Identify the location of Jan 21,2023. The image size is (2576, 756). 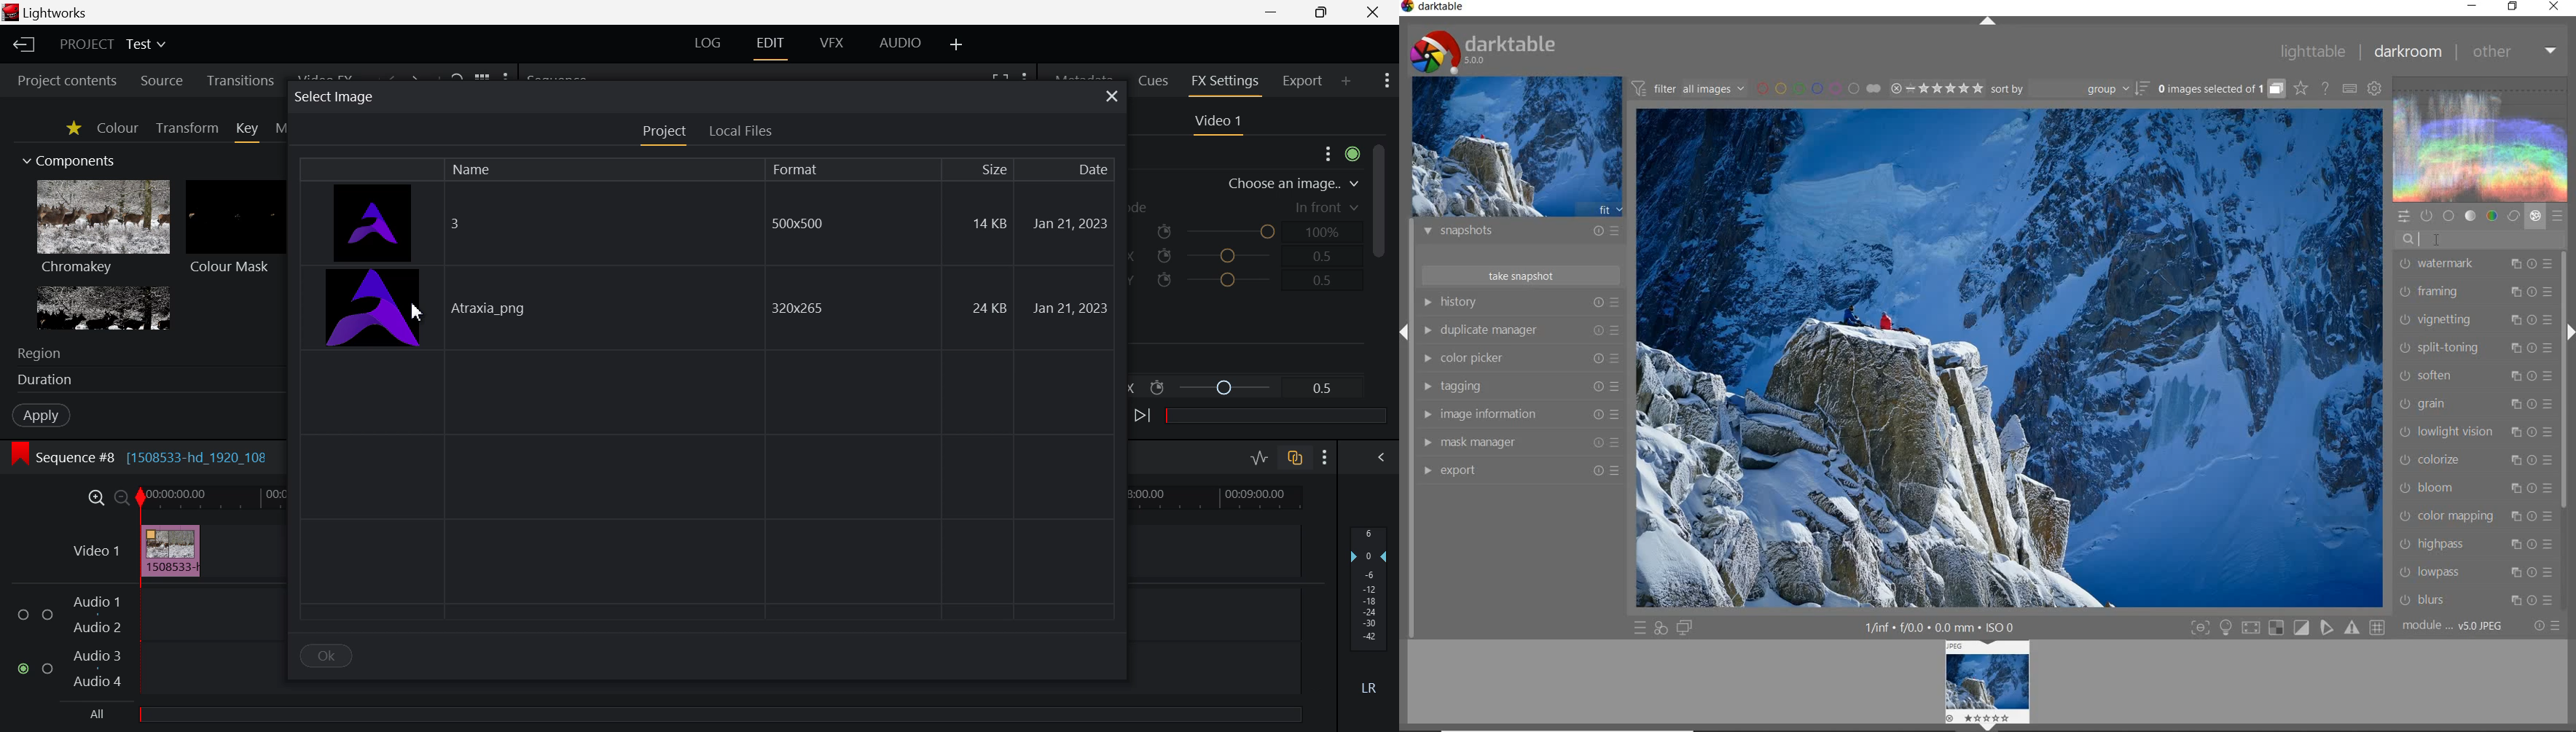
(1073, 307).